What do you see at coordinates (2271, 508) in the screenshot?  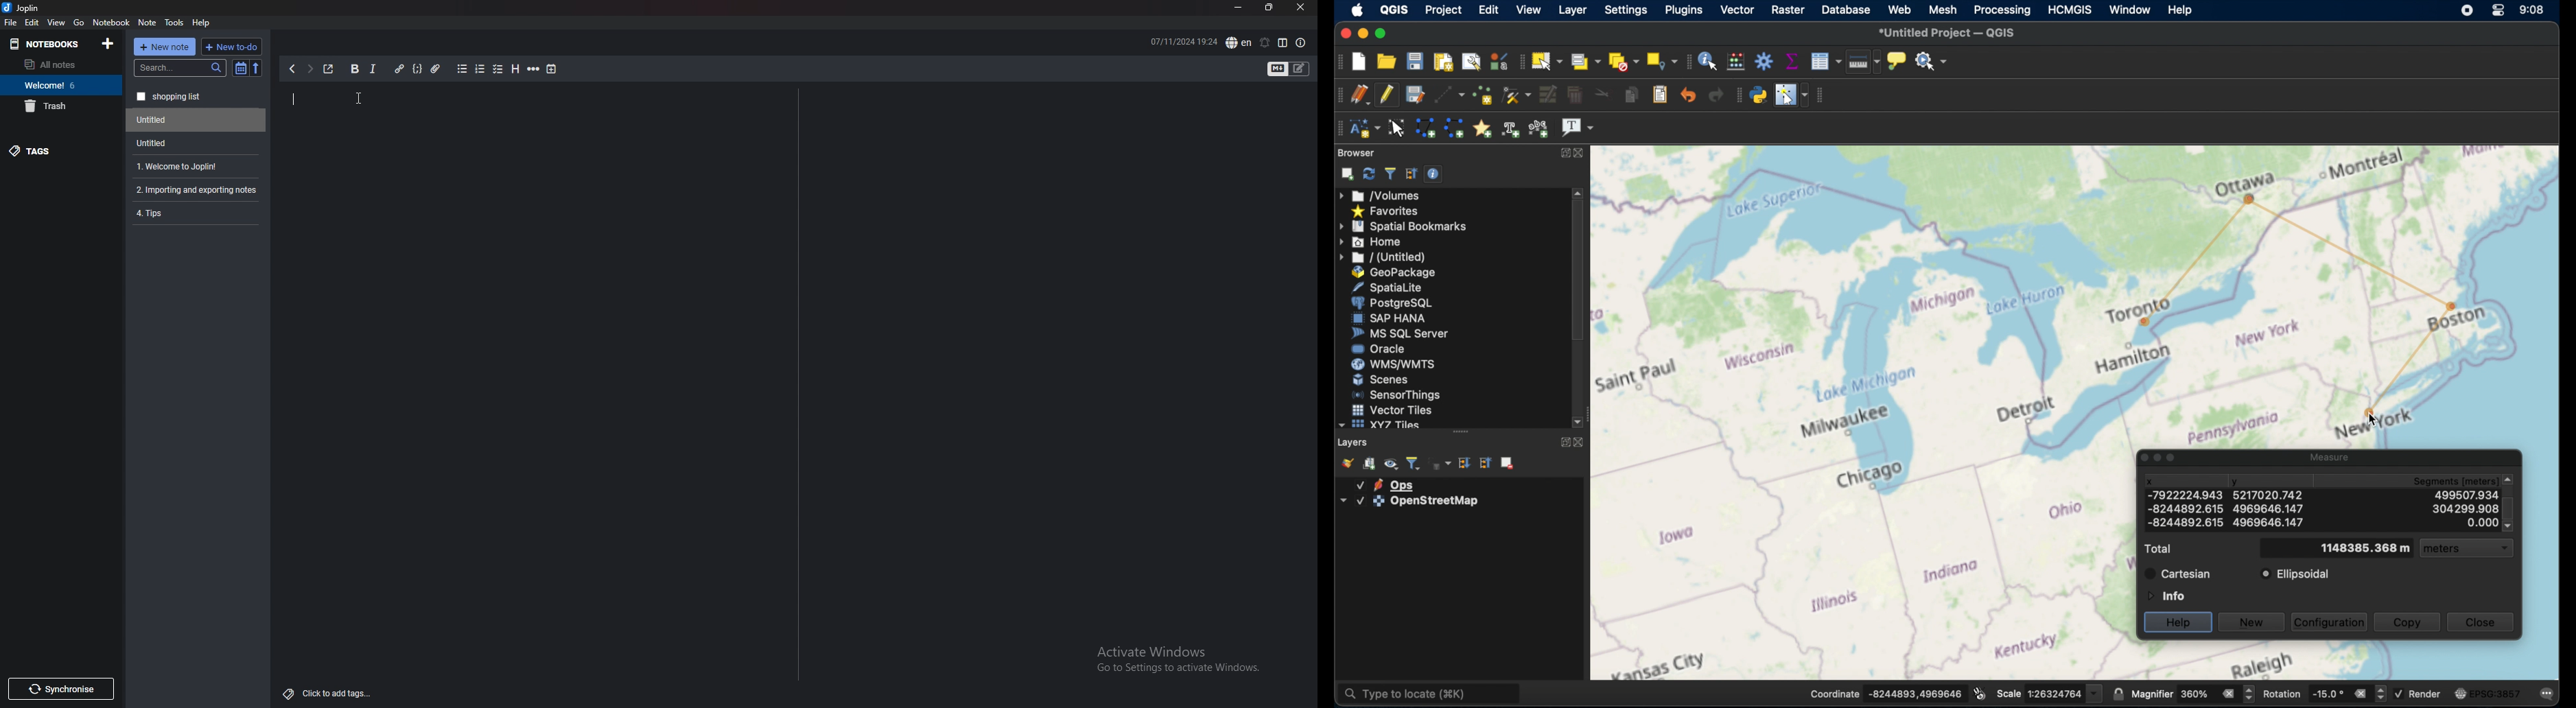 I see `y` at bounding box center [2271, 508].